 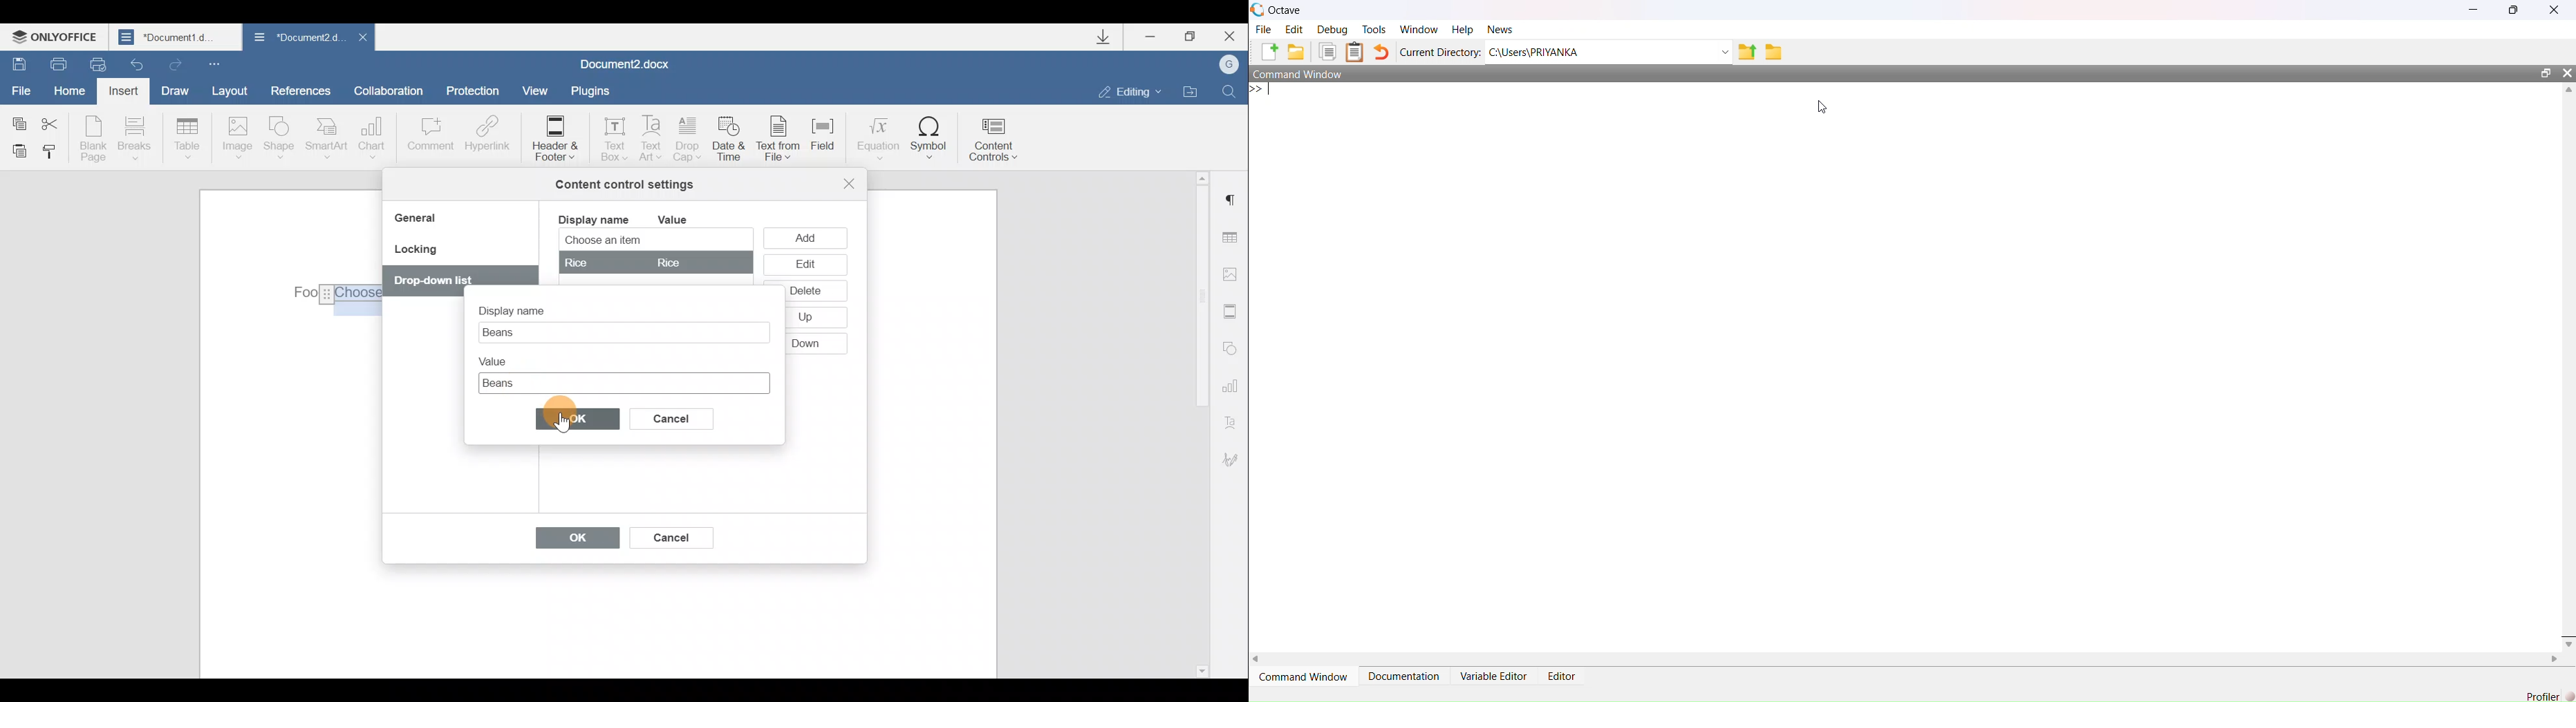 I want to click on Table settings, so click(x=1234, y=239).